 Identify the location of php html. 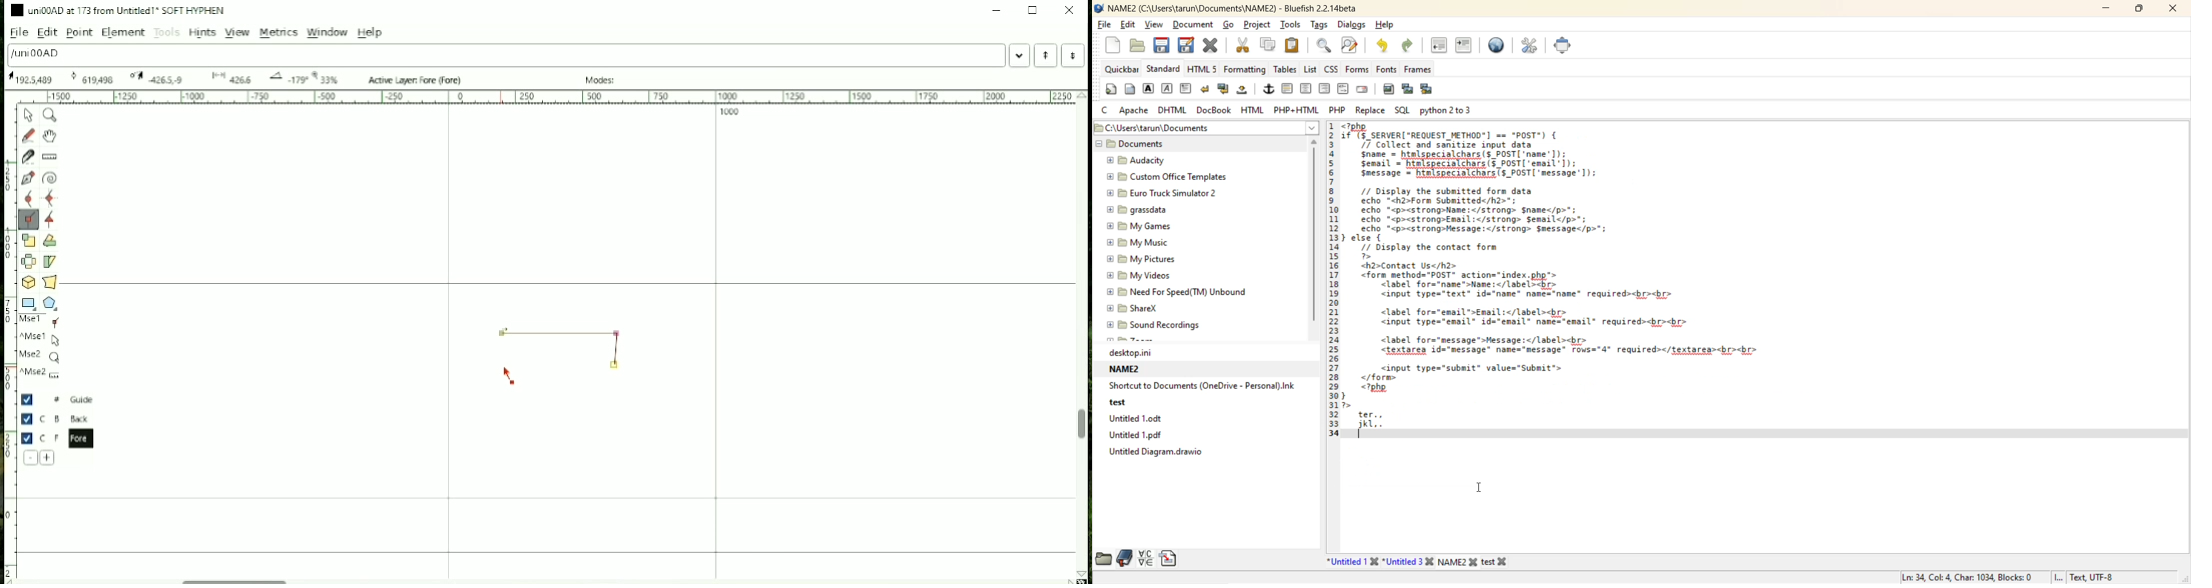
(1298, 108).